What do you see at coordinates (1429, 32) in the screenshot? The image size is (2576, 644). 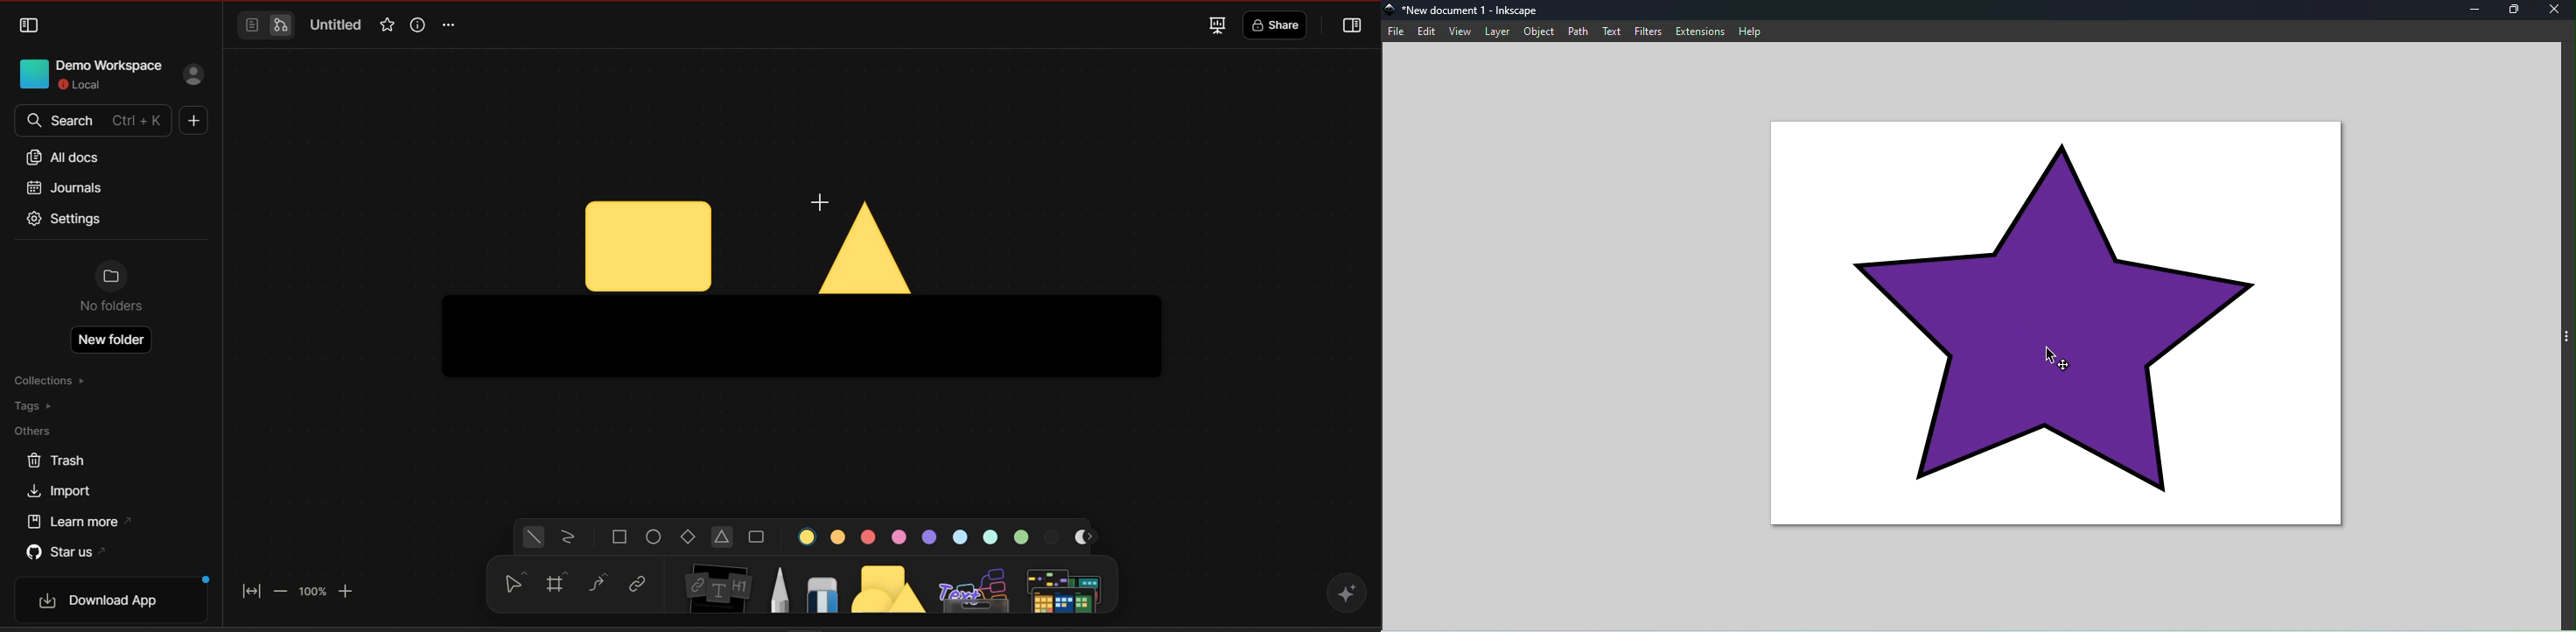 I see `edit` at bounding box center [1429, 32].